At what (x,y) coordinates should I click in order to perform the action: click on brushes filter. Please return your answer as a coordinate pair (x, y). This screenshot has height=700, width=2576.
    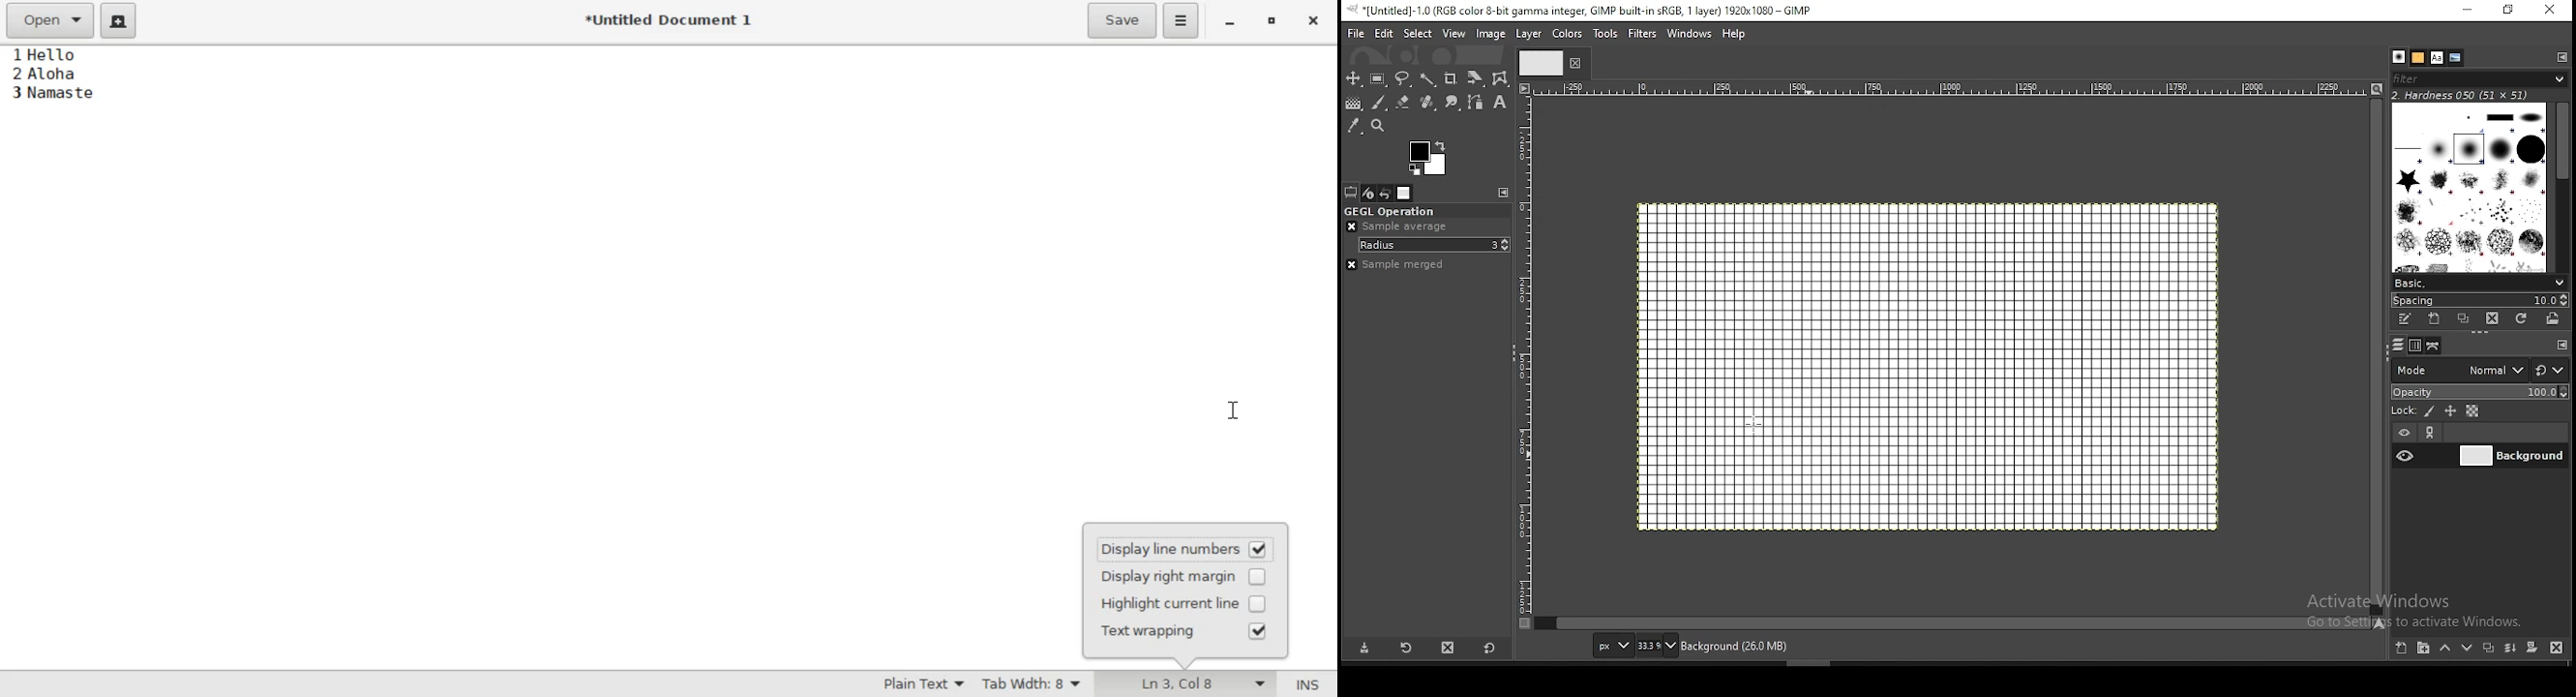
    Looking at the image, I should click on (2479, 78).